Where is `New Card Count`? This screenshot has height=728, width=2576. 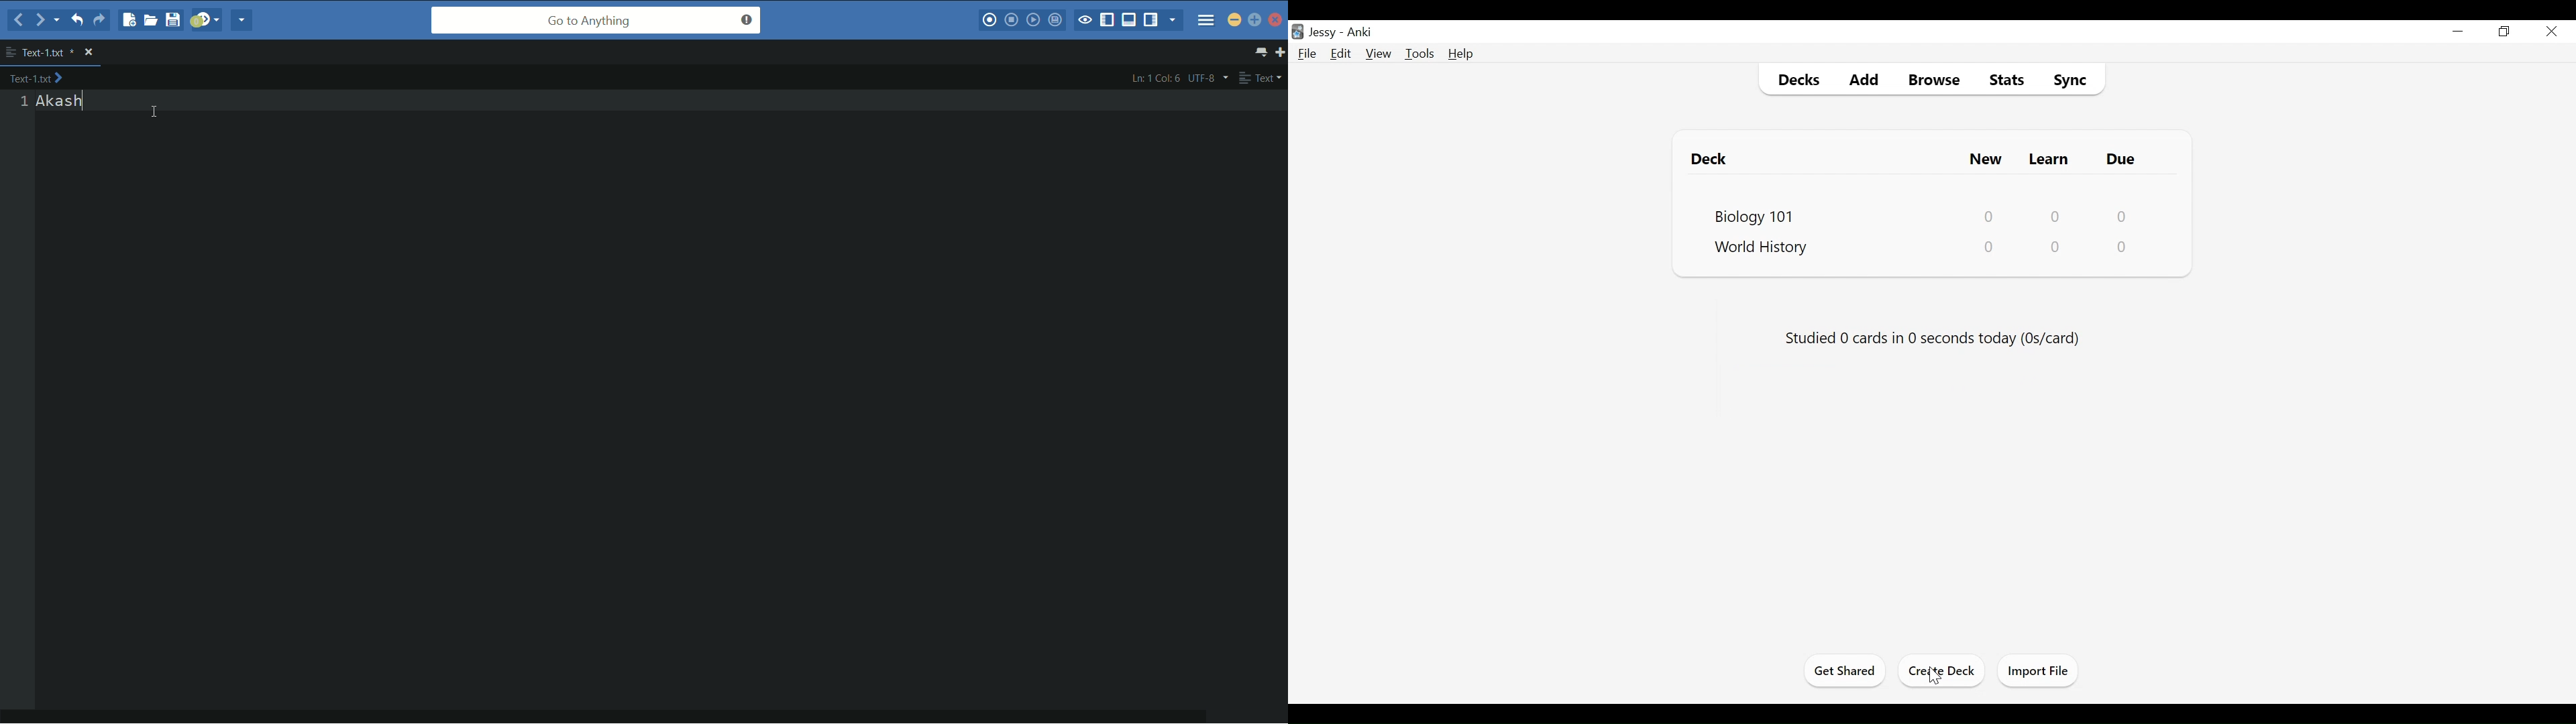
New Card Count is located at coordinates (1989, 248).